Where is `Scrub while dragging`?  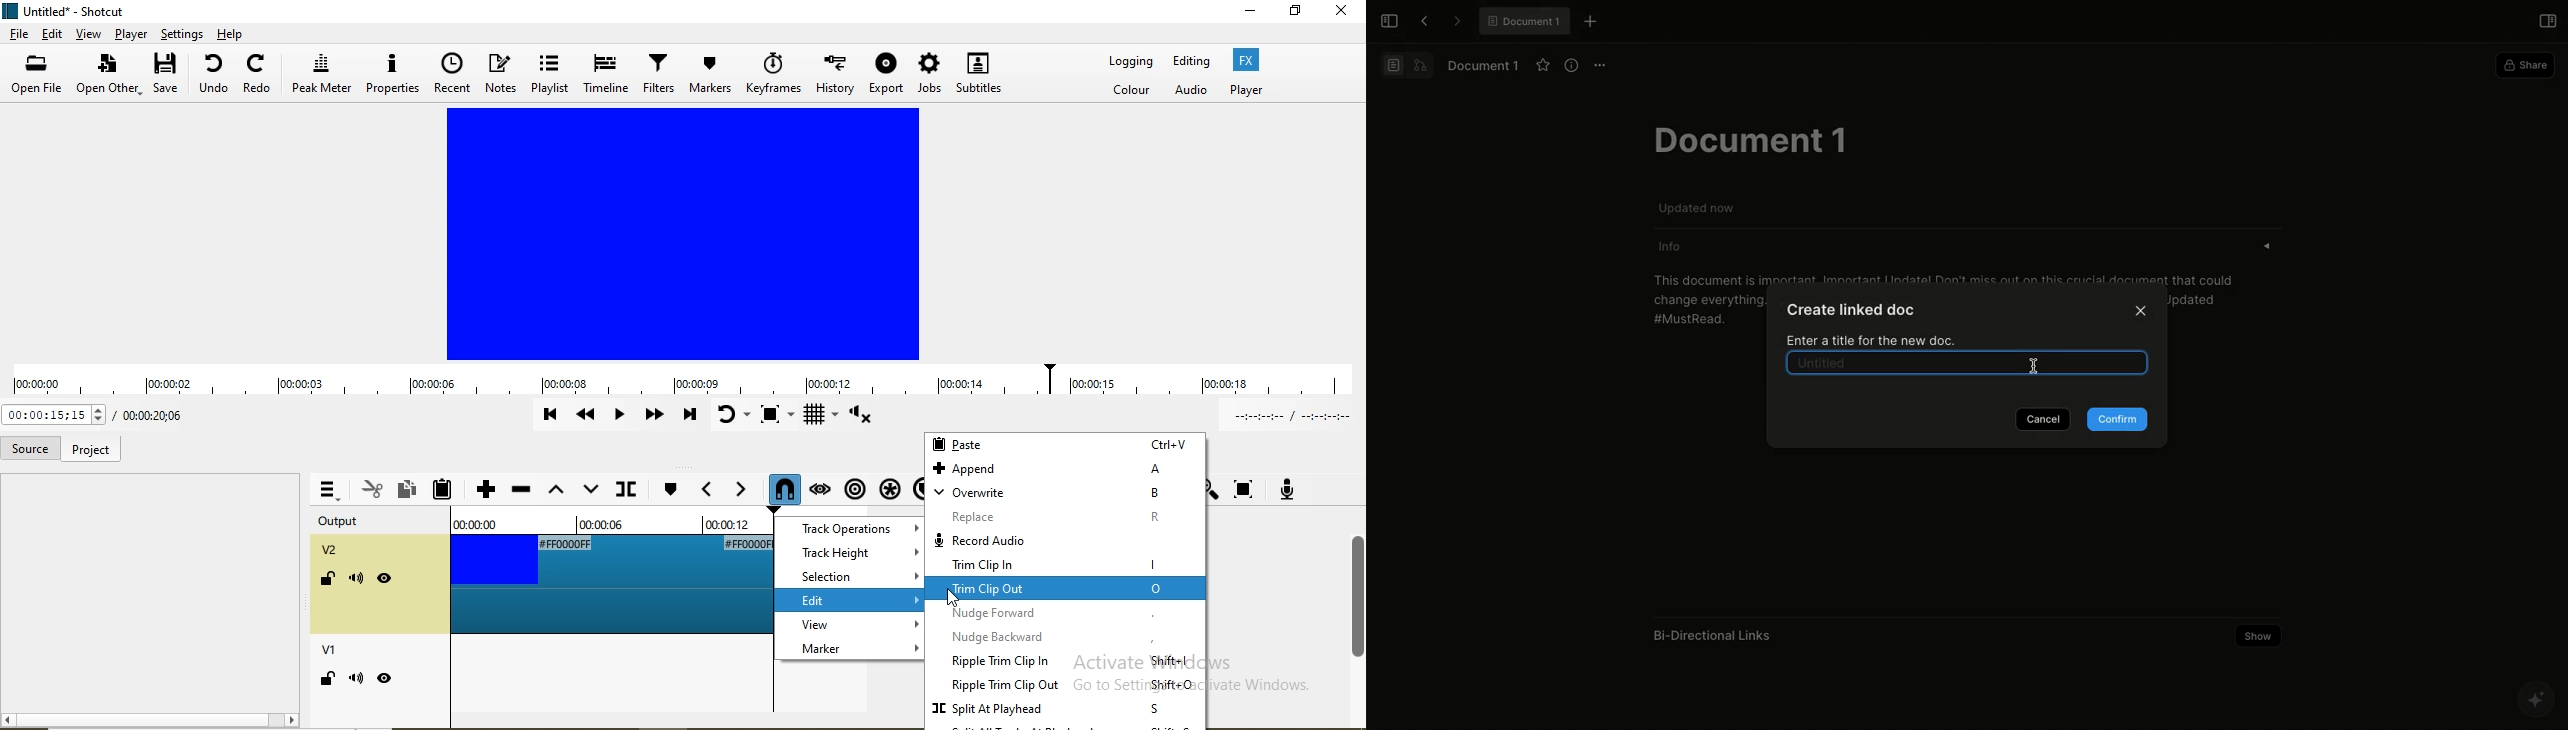 Scrub while dragging is located at coordinates (820, 486).